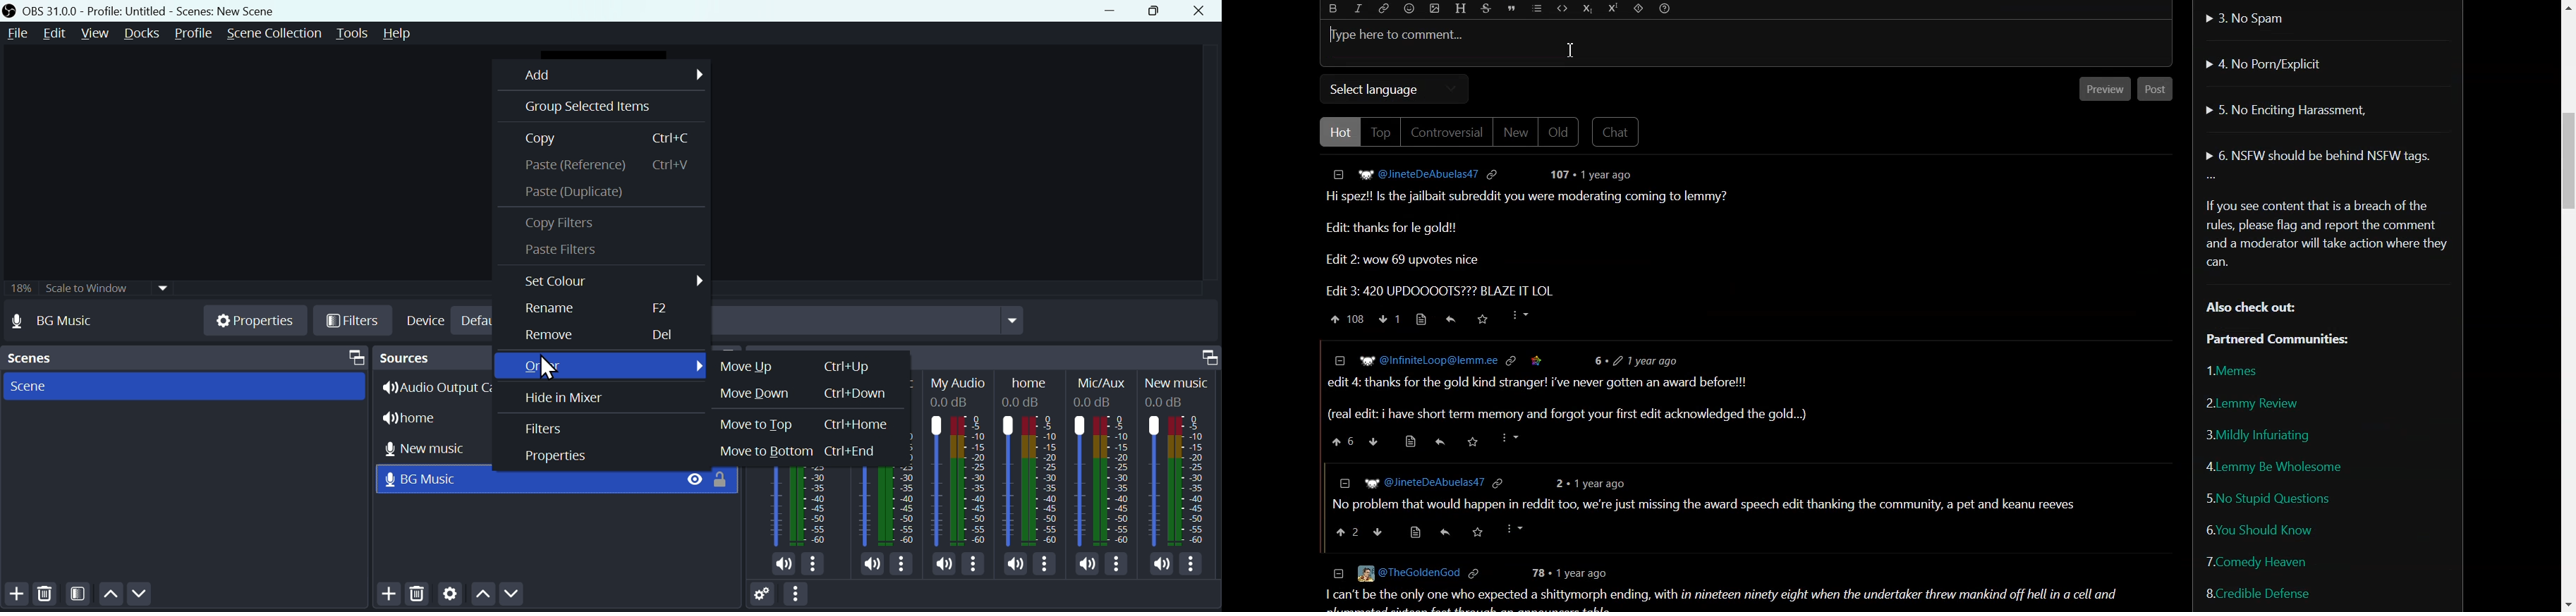 The image size is (2576, 616). I want to click on Scene collection, so click(277, 32).